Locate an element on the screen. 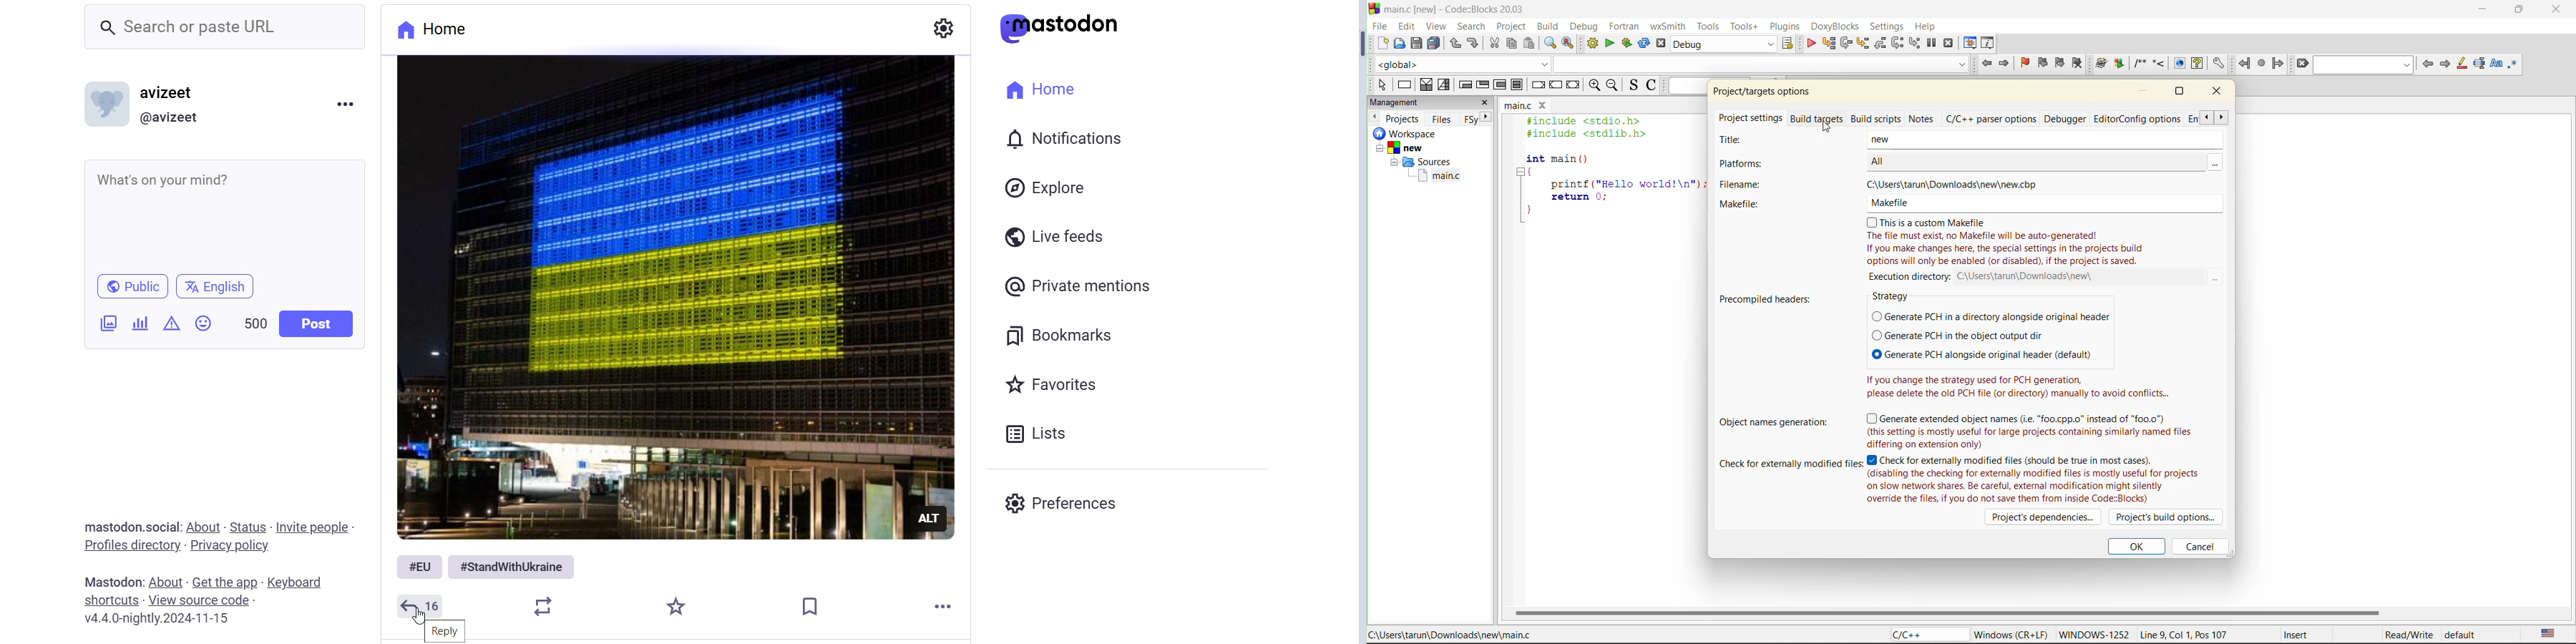 The image size is (2576, 644). Mastodon is located at coordinates (114, 582).